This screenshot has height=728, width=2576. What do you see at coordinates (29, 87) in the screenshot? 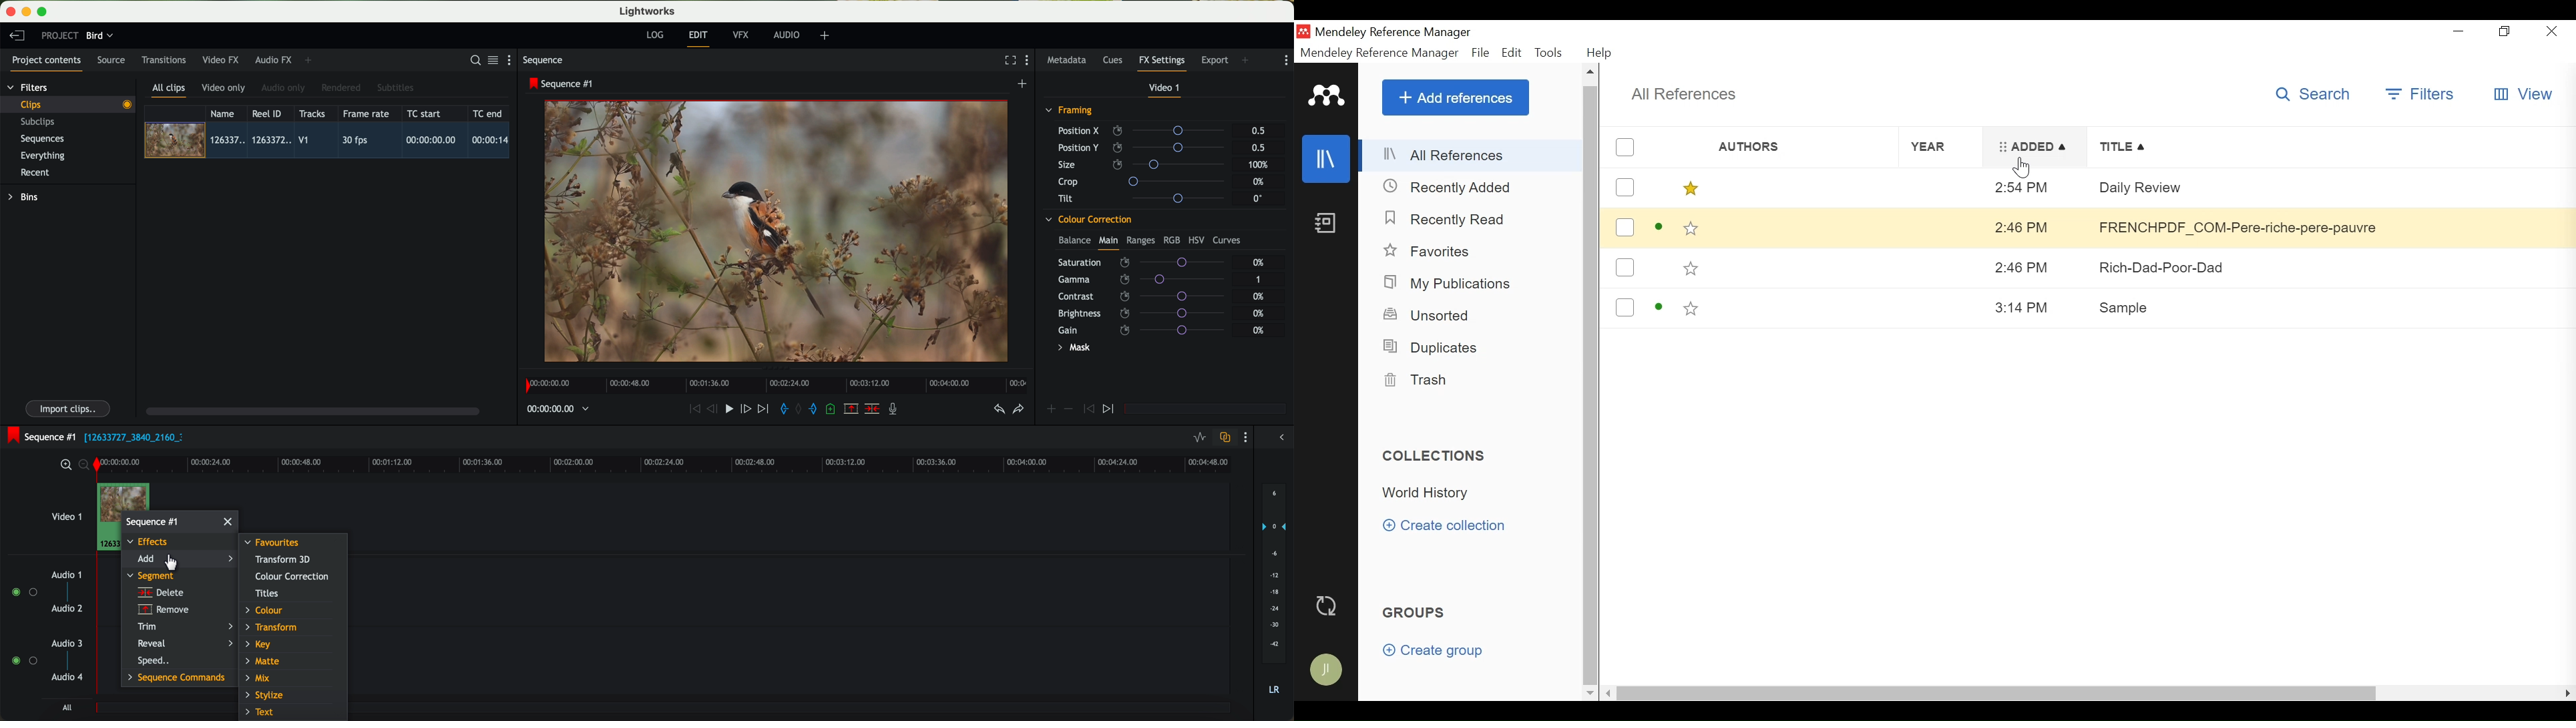
I see `filters` at bounding box center [29, 87].